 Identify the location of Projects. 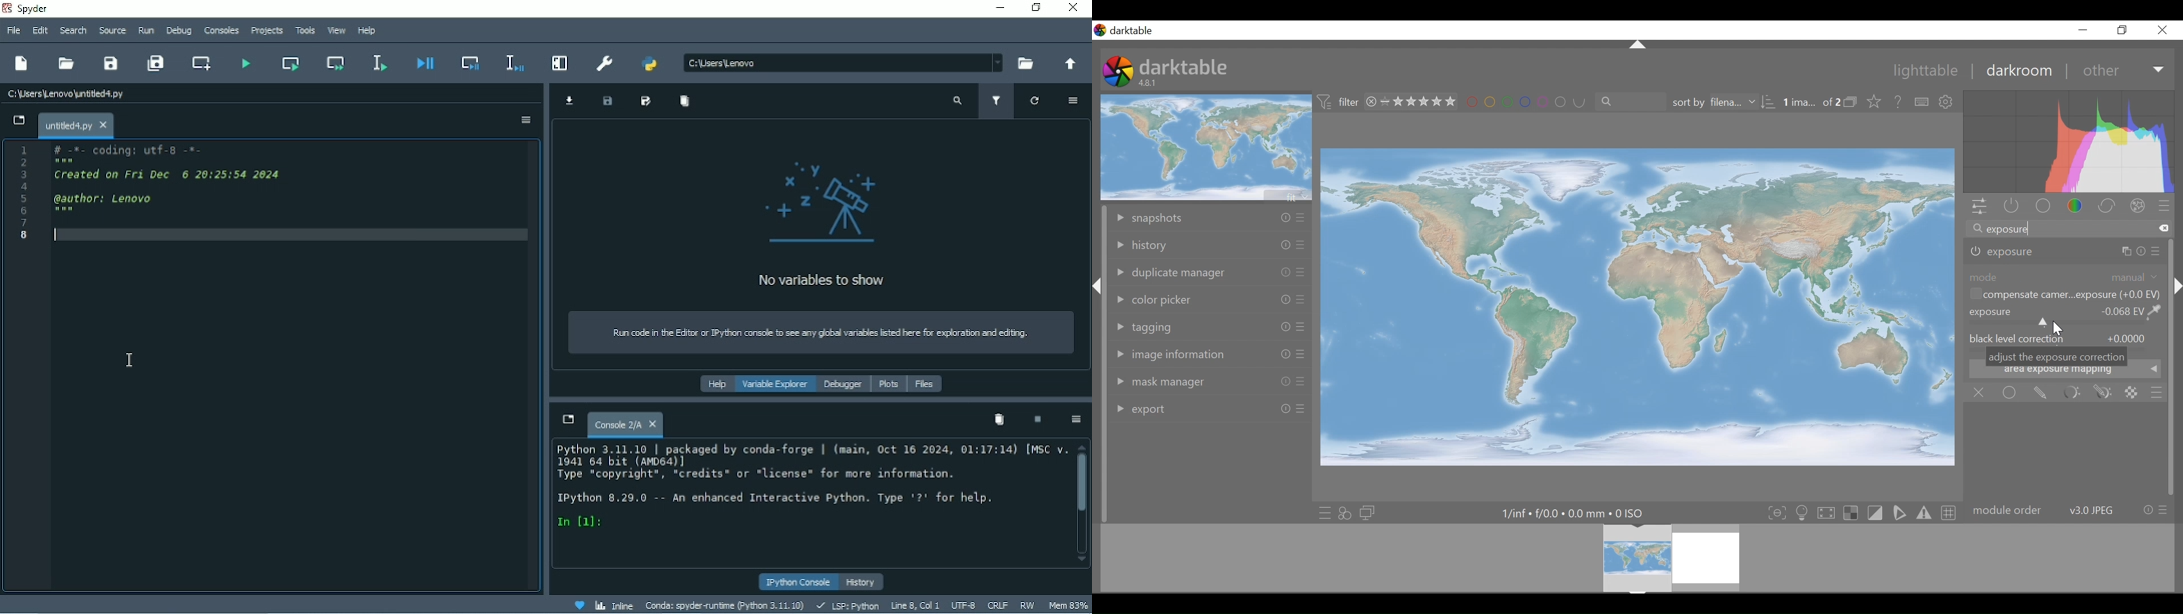
(266, 31).